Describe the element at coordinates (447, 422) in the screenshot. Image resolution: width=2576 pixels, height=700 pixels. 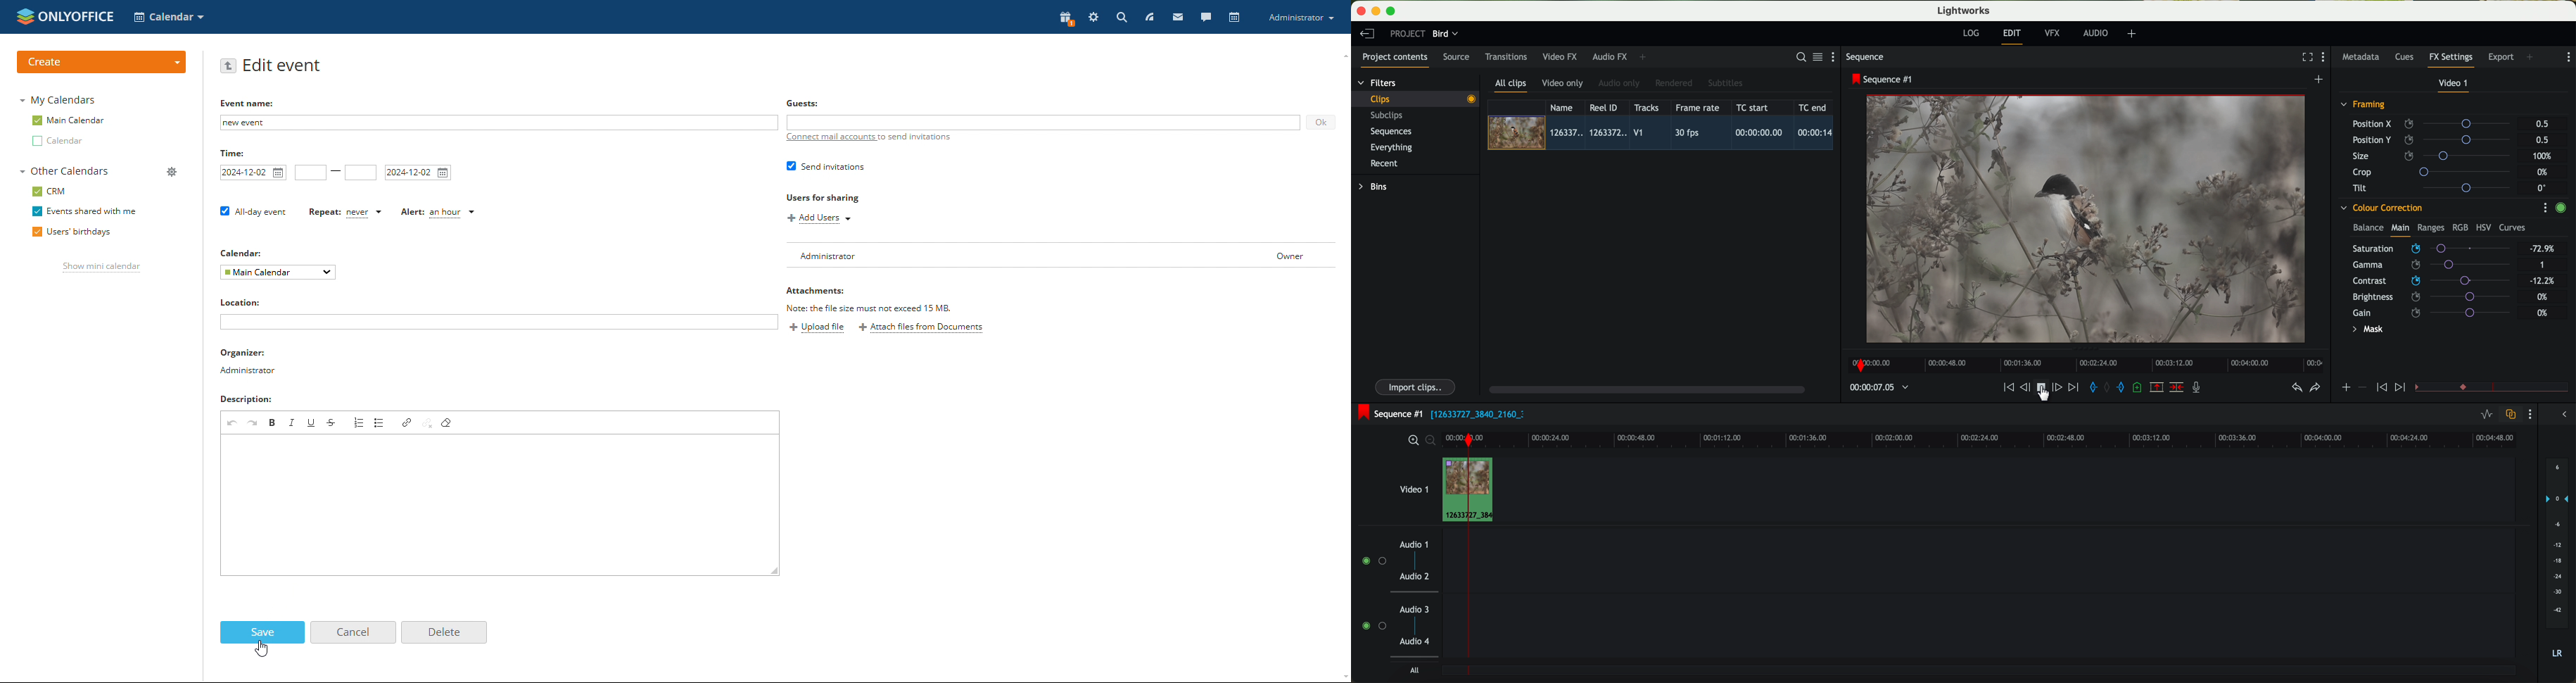
I see `remove format` at that location.